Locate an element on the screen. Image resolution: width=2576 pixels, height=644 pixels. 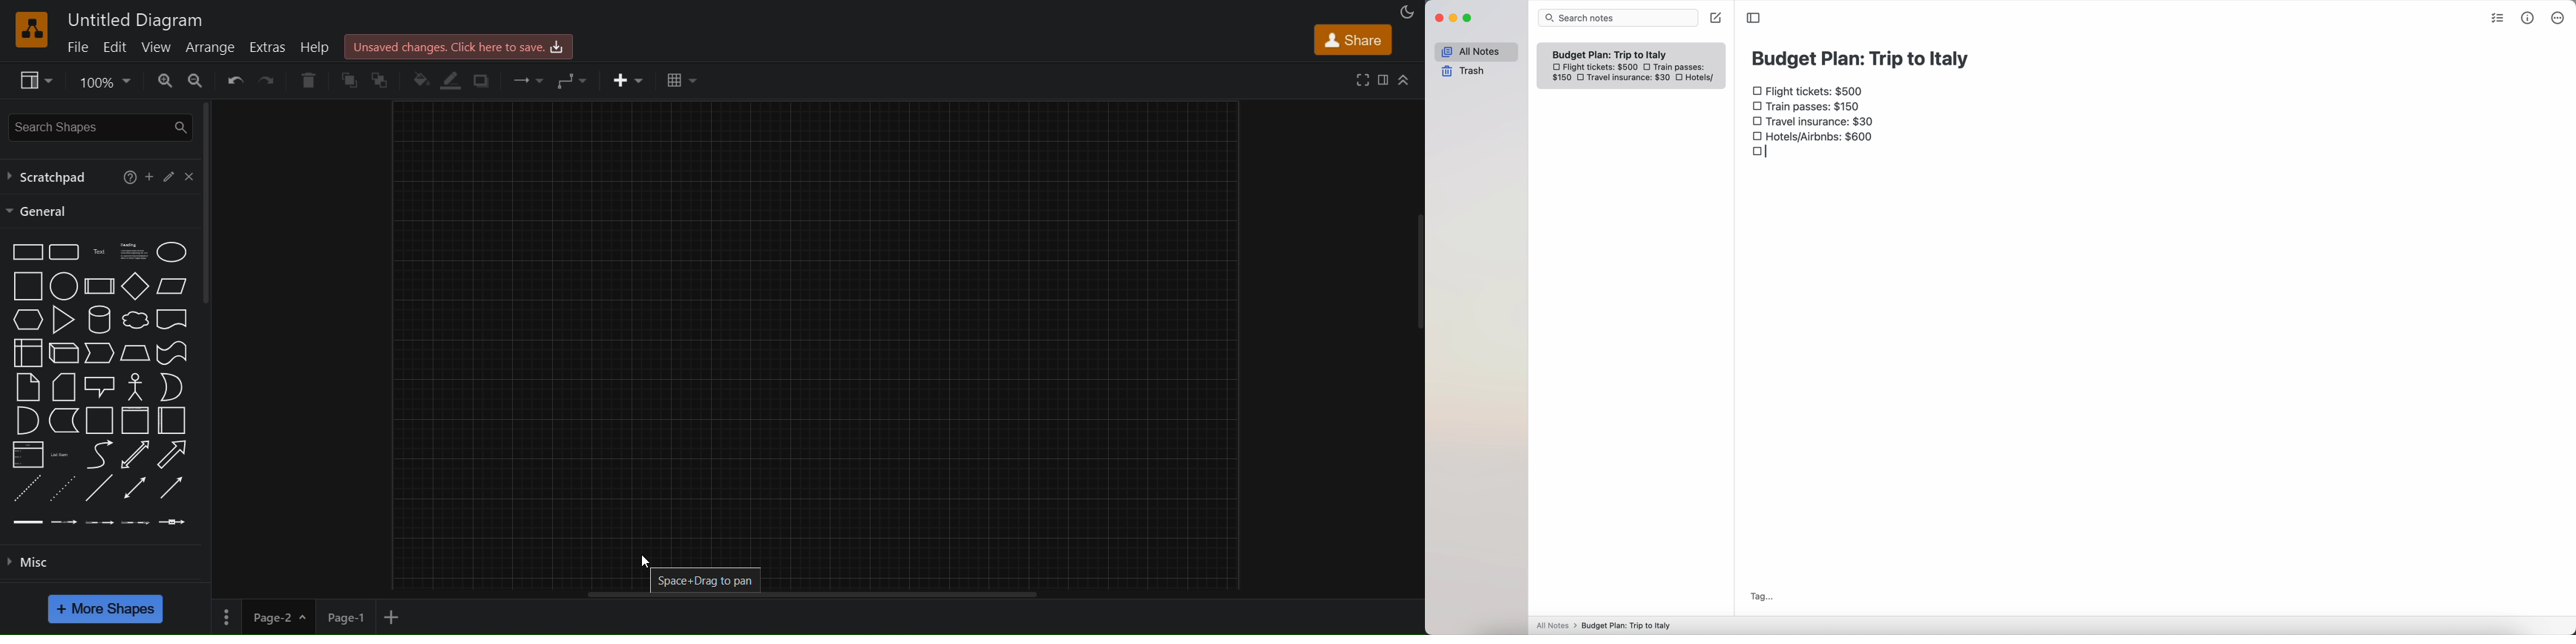
file is located at coordinates (77, 47).